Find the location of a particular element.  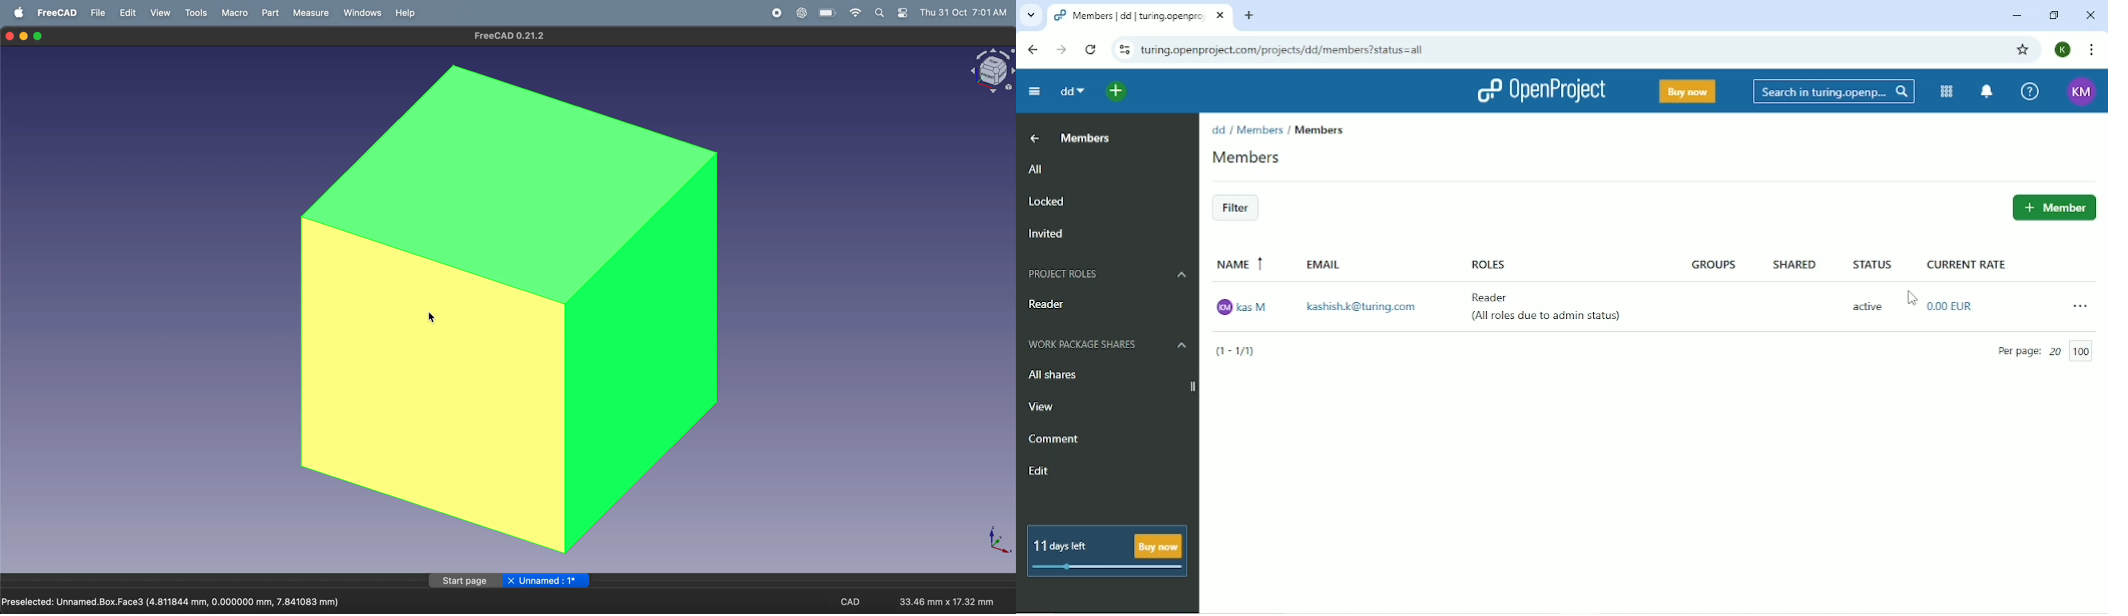

View site information is located at coordinates (1122, 48).